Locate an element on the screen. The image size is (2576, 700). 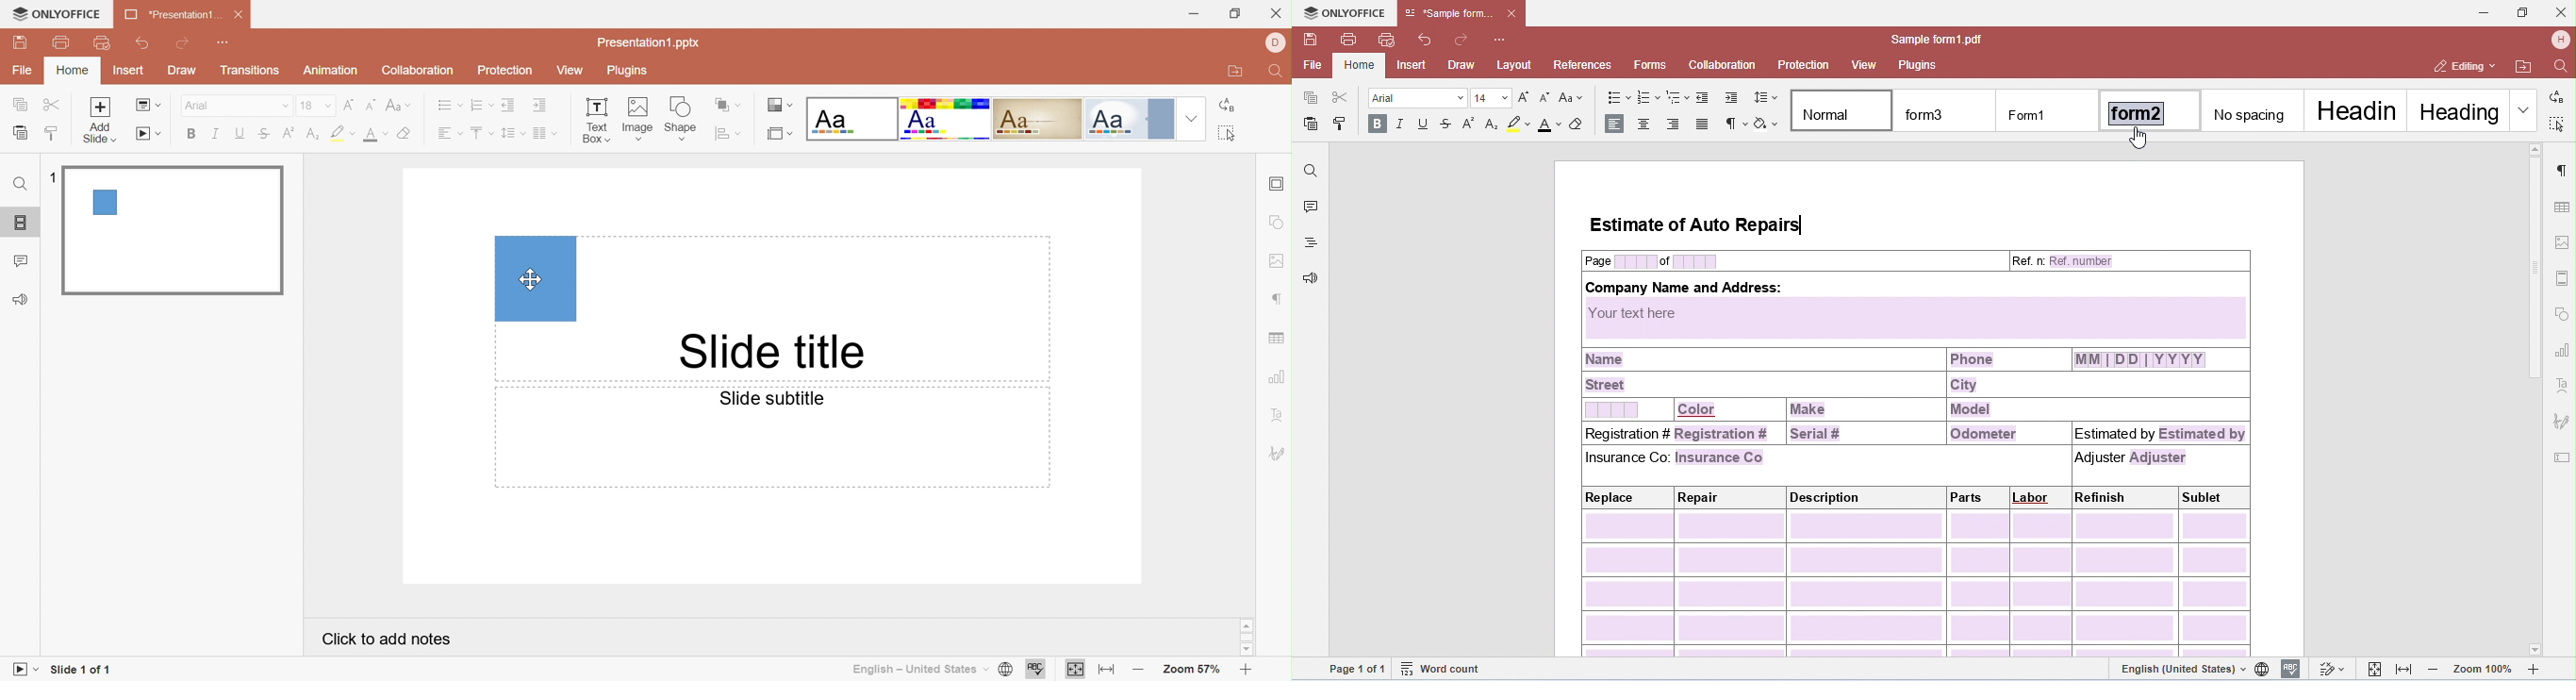
Slide title is located at coordinates (767, 351).